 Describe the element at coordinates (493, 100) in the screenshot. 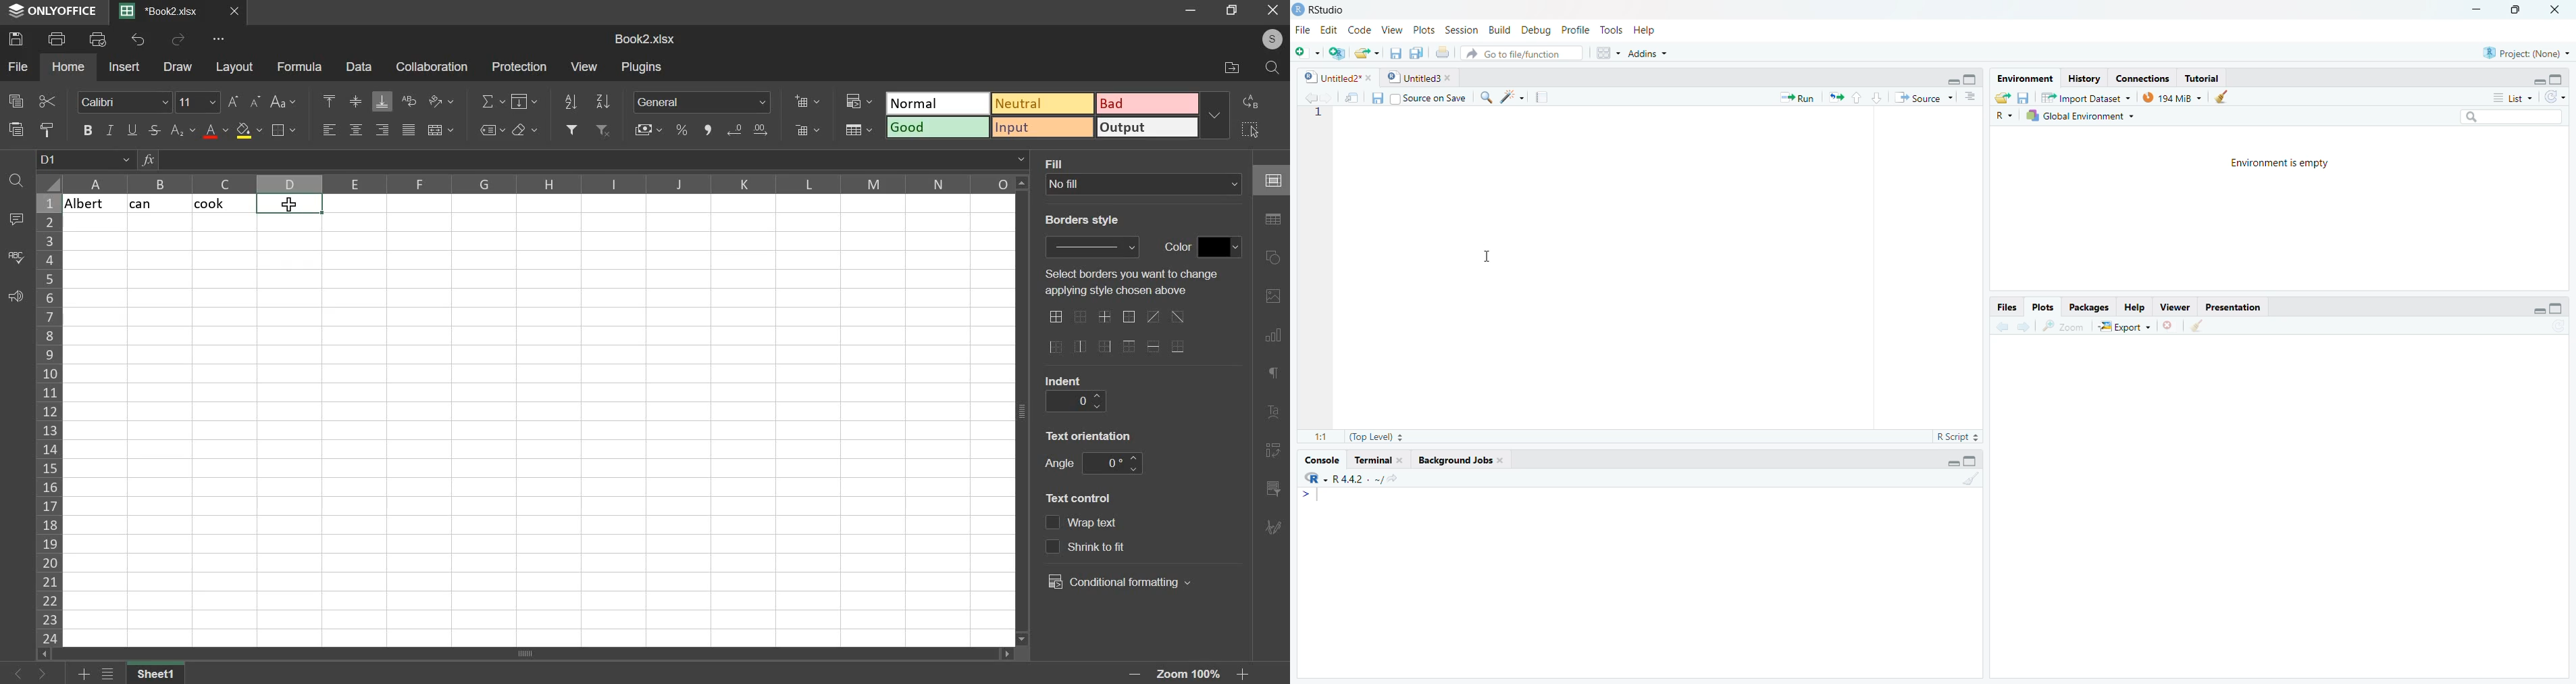

I see `sum` at that location.